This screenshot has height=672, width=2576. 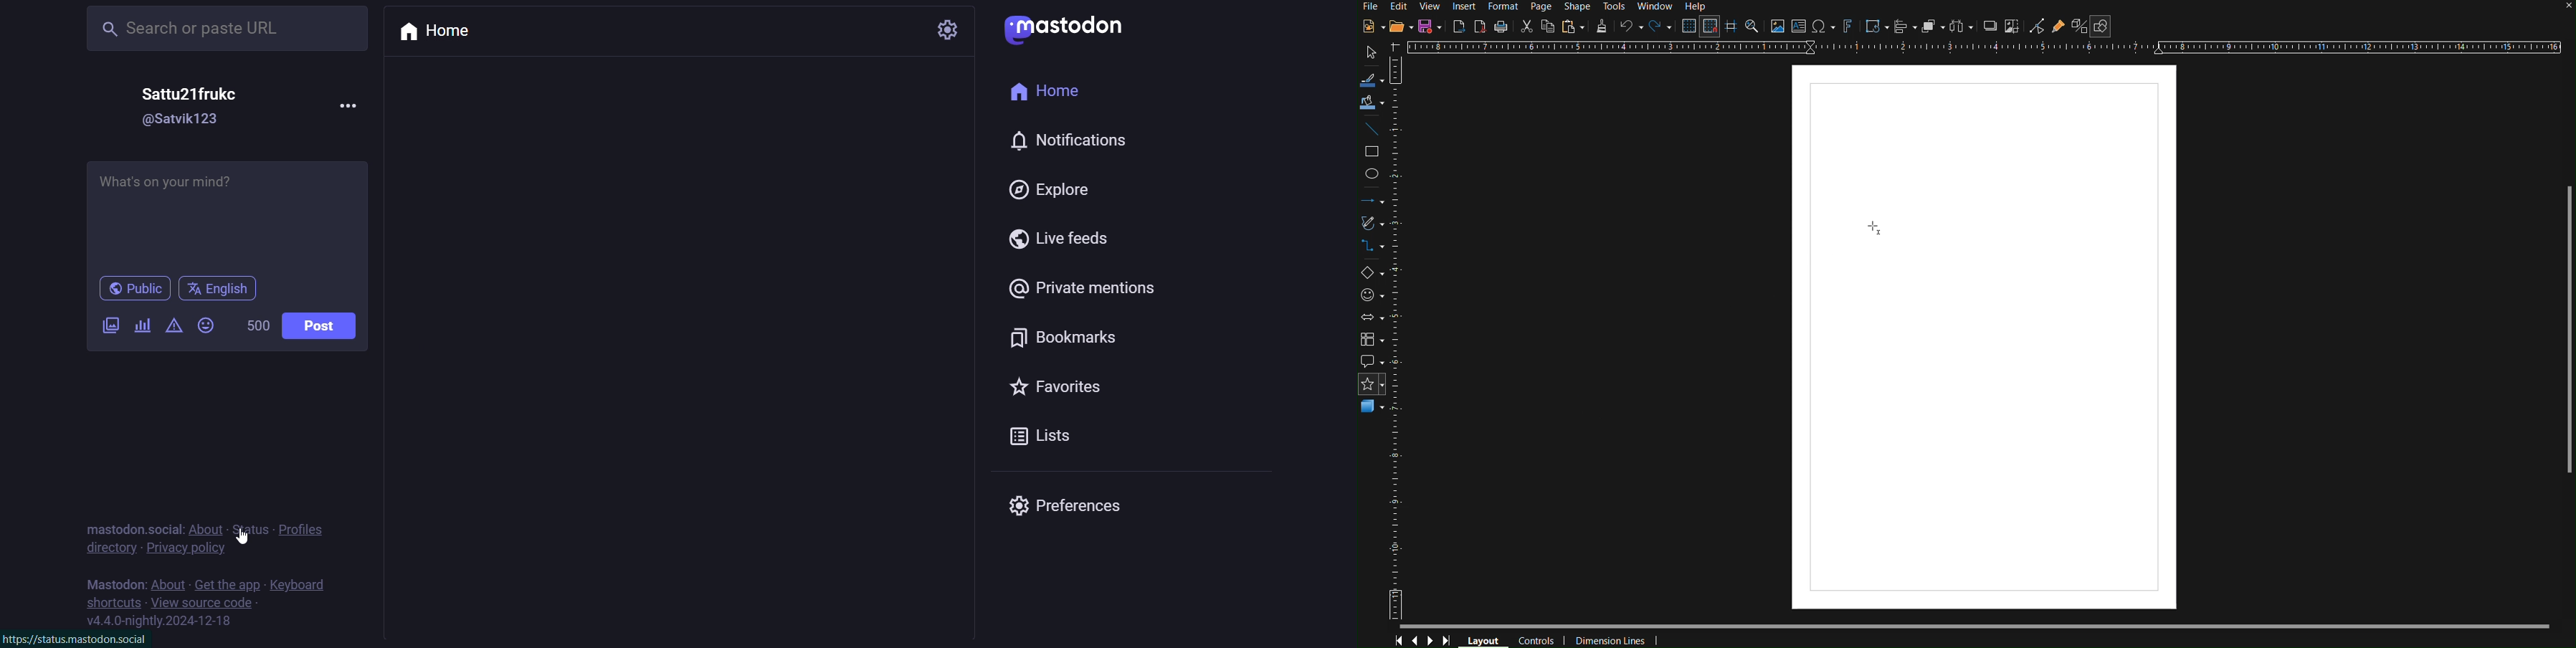 What do you see at coordinates (1976, 626) in the screenshot?
I see `Scrollbar` at bounding box center [1976, 626].